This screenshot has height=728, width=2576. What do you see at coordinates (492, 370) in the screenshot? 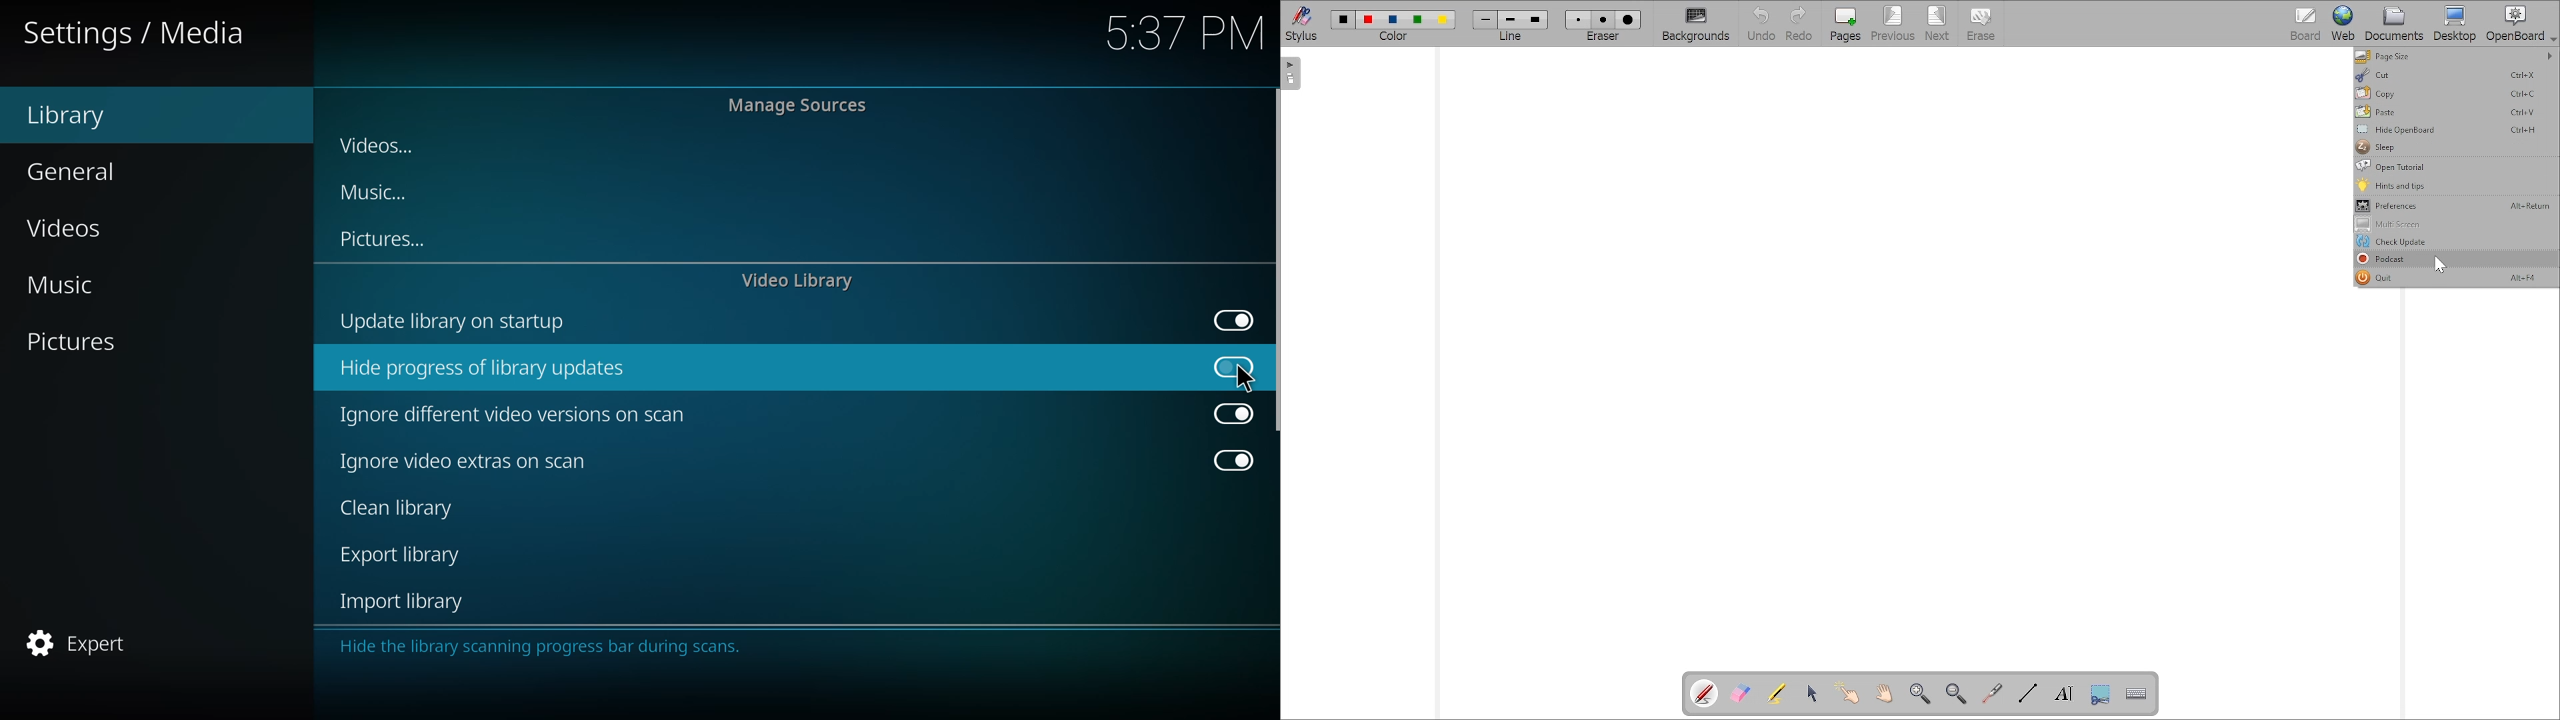
I see `hide progress of library updates` at bounding box center [492, 370].